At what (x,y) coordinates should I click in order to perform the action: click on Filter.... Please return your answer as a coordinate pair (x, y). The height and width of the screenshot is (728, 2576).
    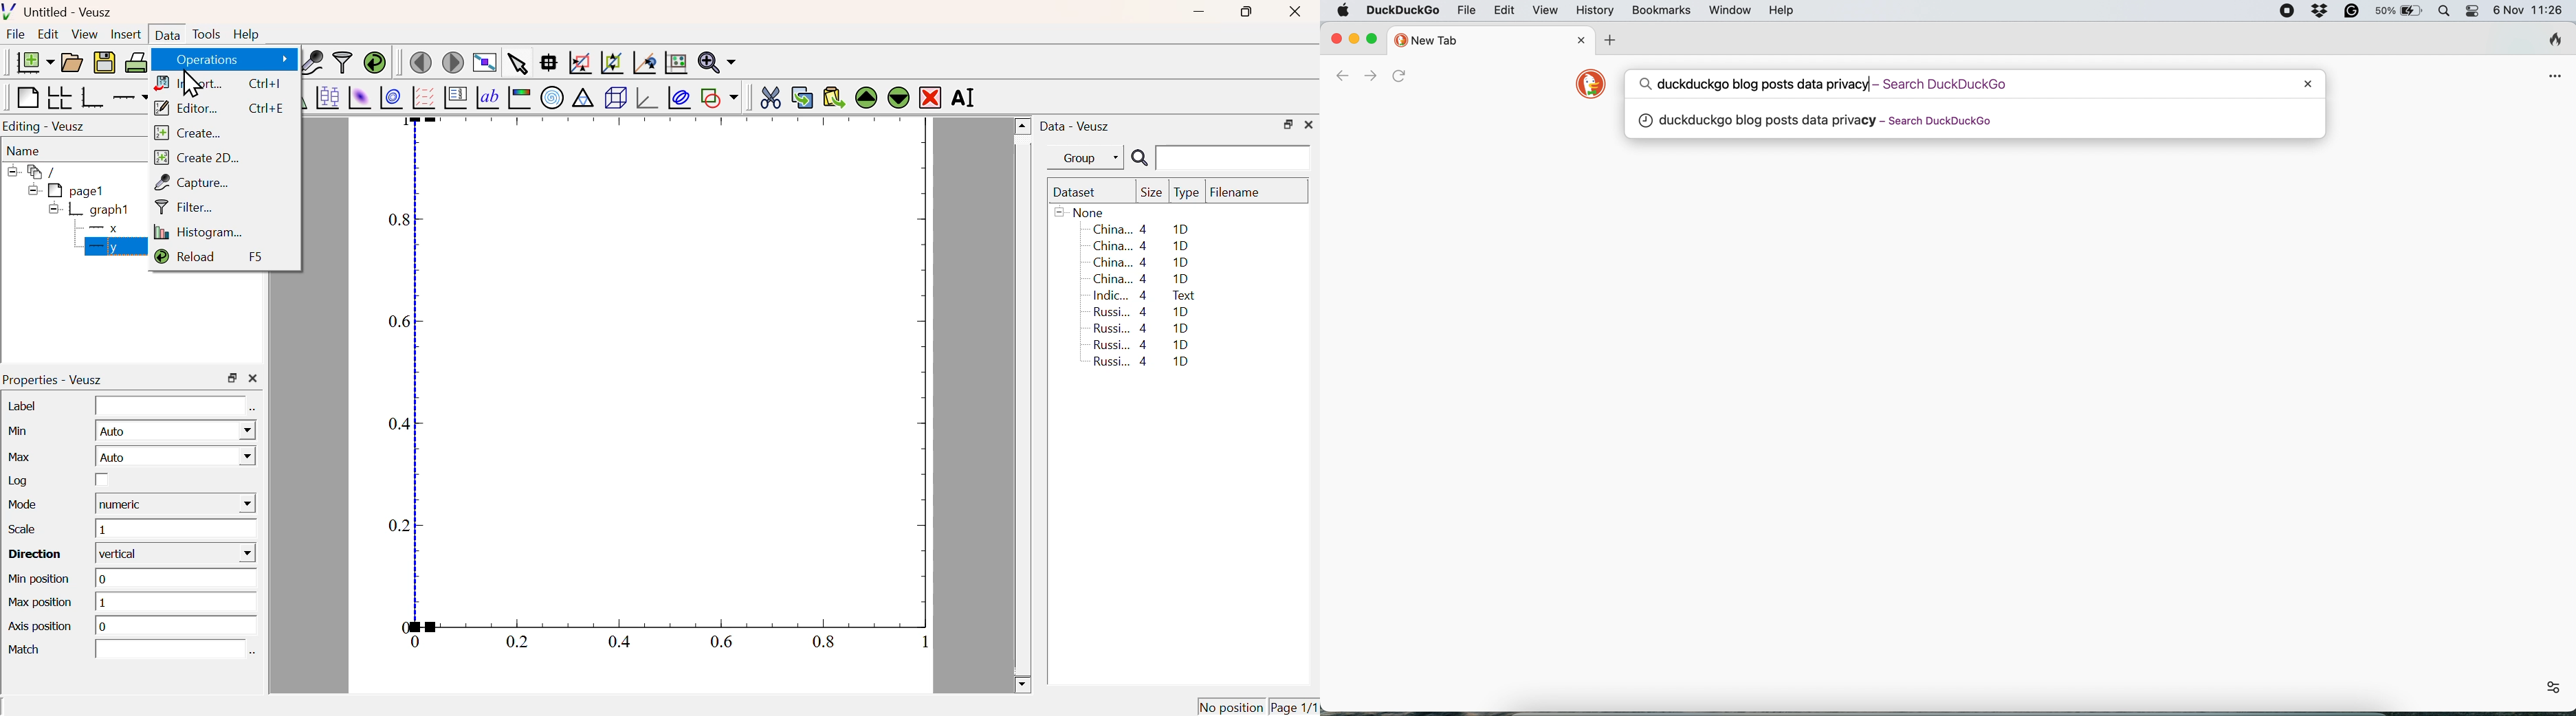
    Looking at the image, I should click on (184, 205).